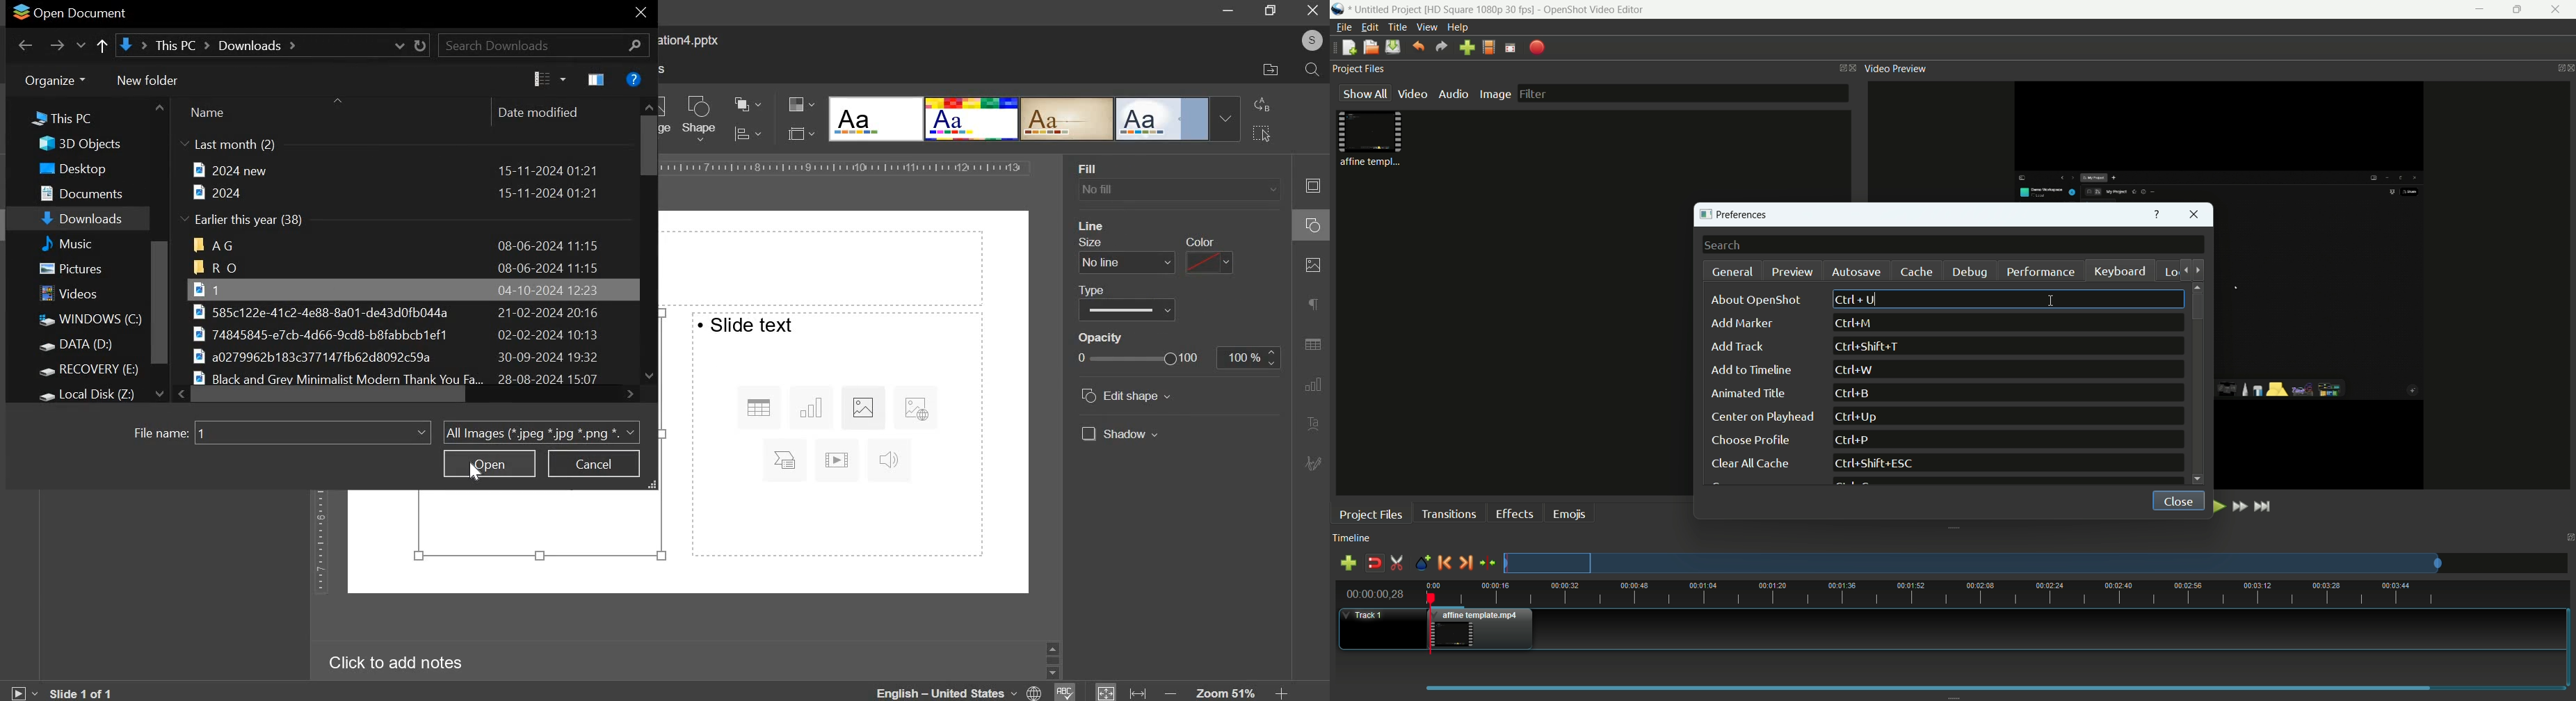 The width and height of the screenshot is (2576, 728). Describe the element at coordinates (1281, 693) in the screenshot. I see `increase zoom` at that location.